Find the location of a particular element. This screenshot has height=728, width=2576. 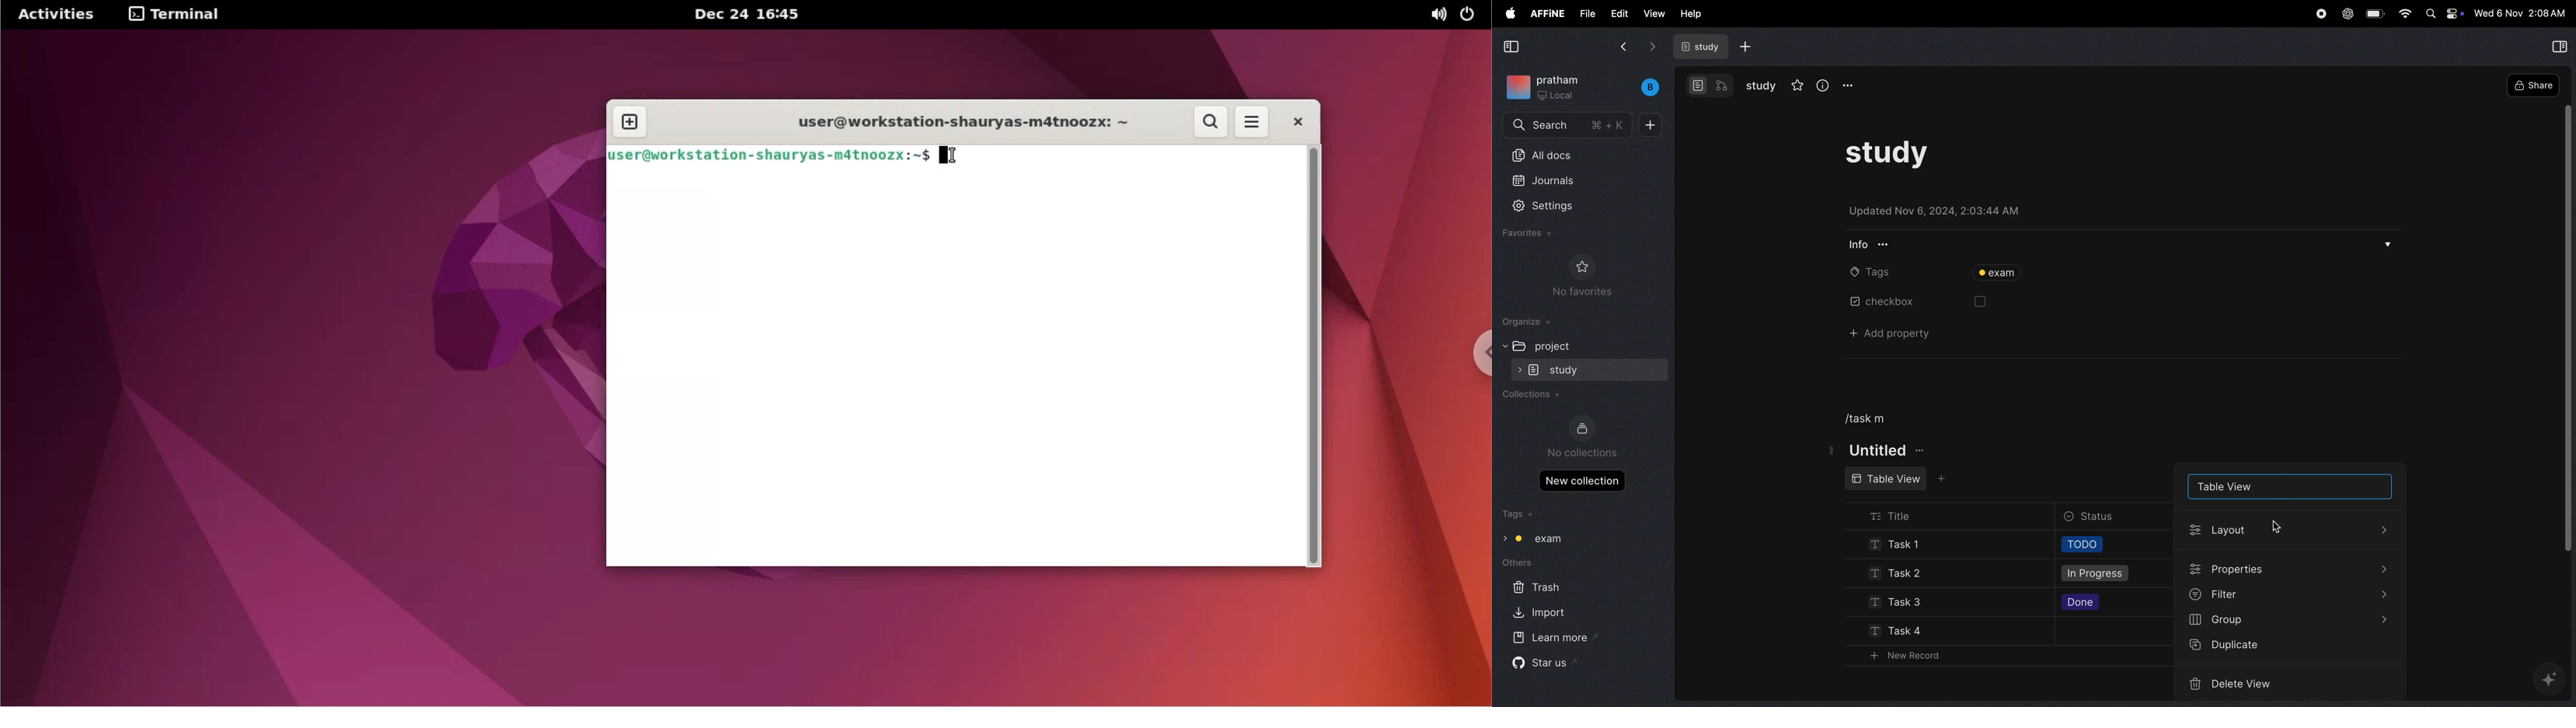

tags is located at coordinates (1523, 513).